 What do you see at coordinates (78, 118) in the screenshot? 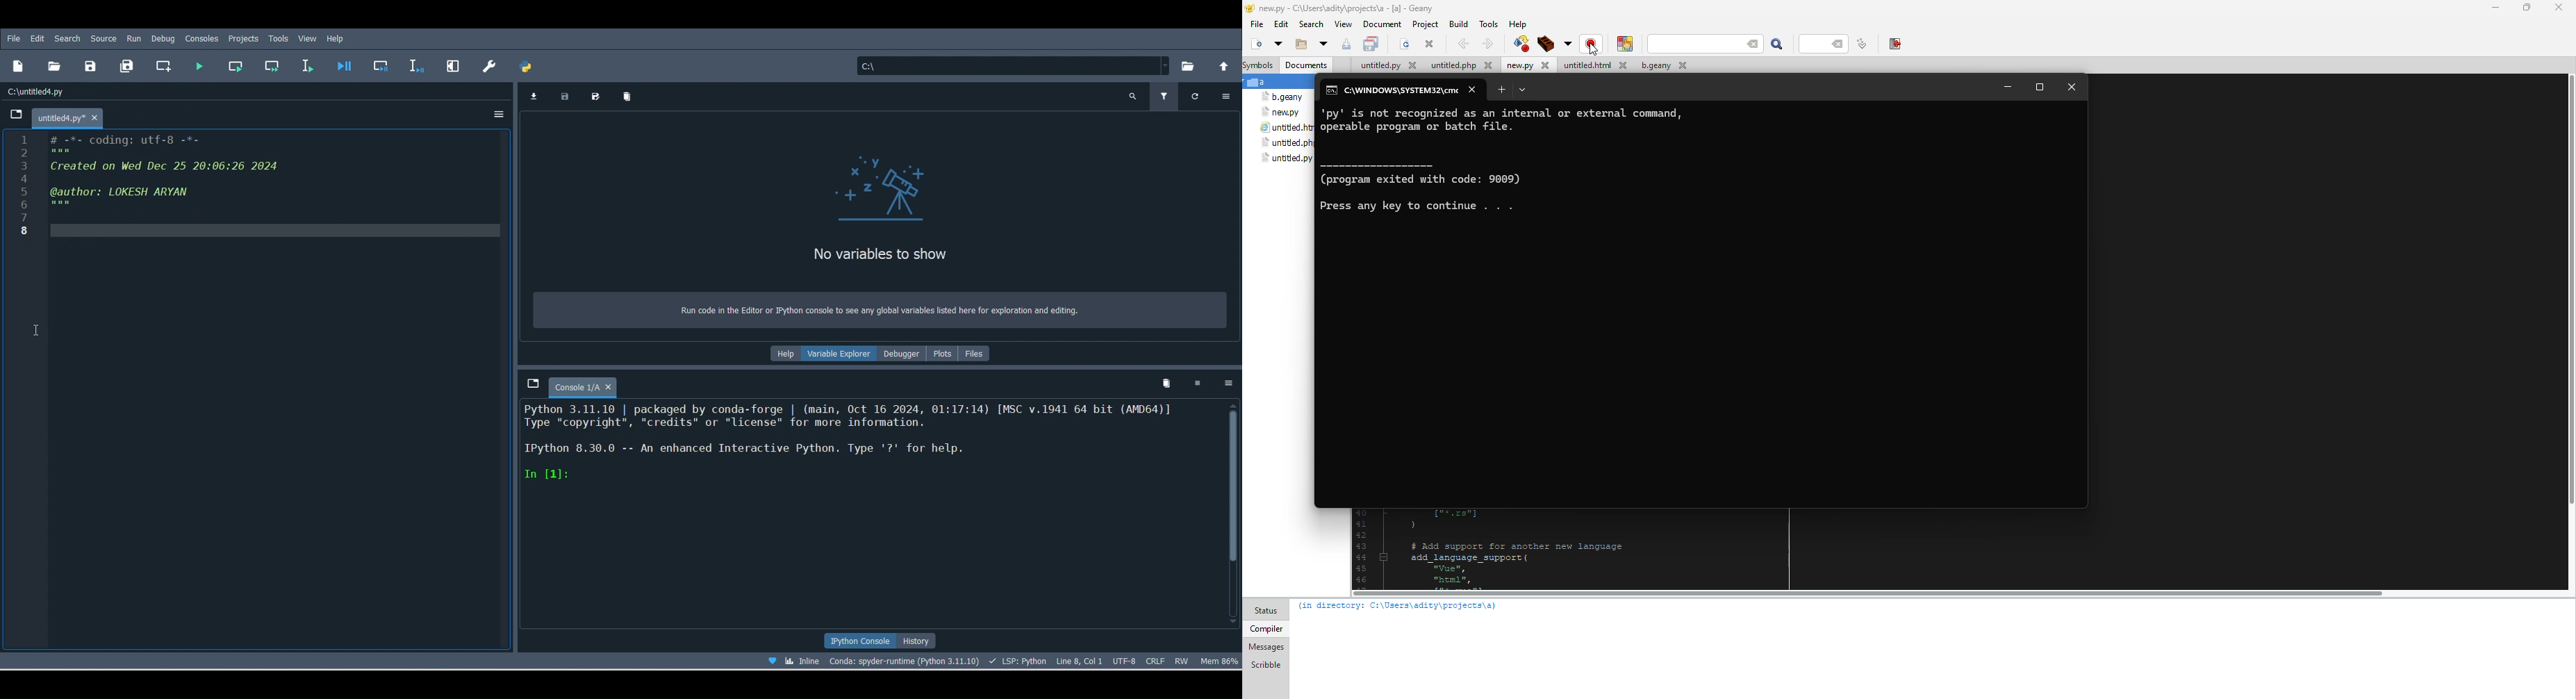
I see `untitled4.py*` at bounding box center [78, 118].